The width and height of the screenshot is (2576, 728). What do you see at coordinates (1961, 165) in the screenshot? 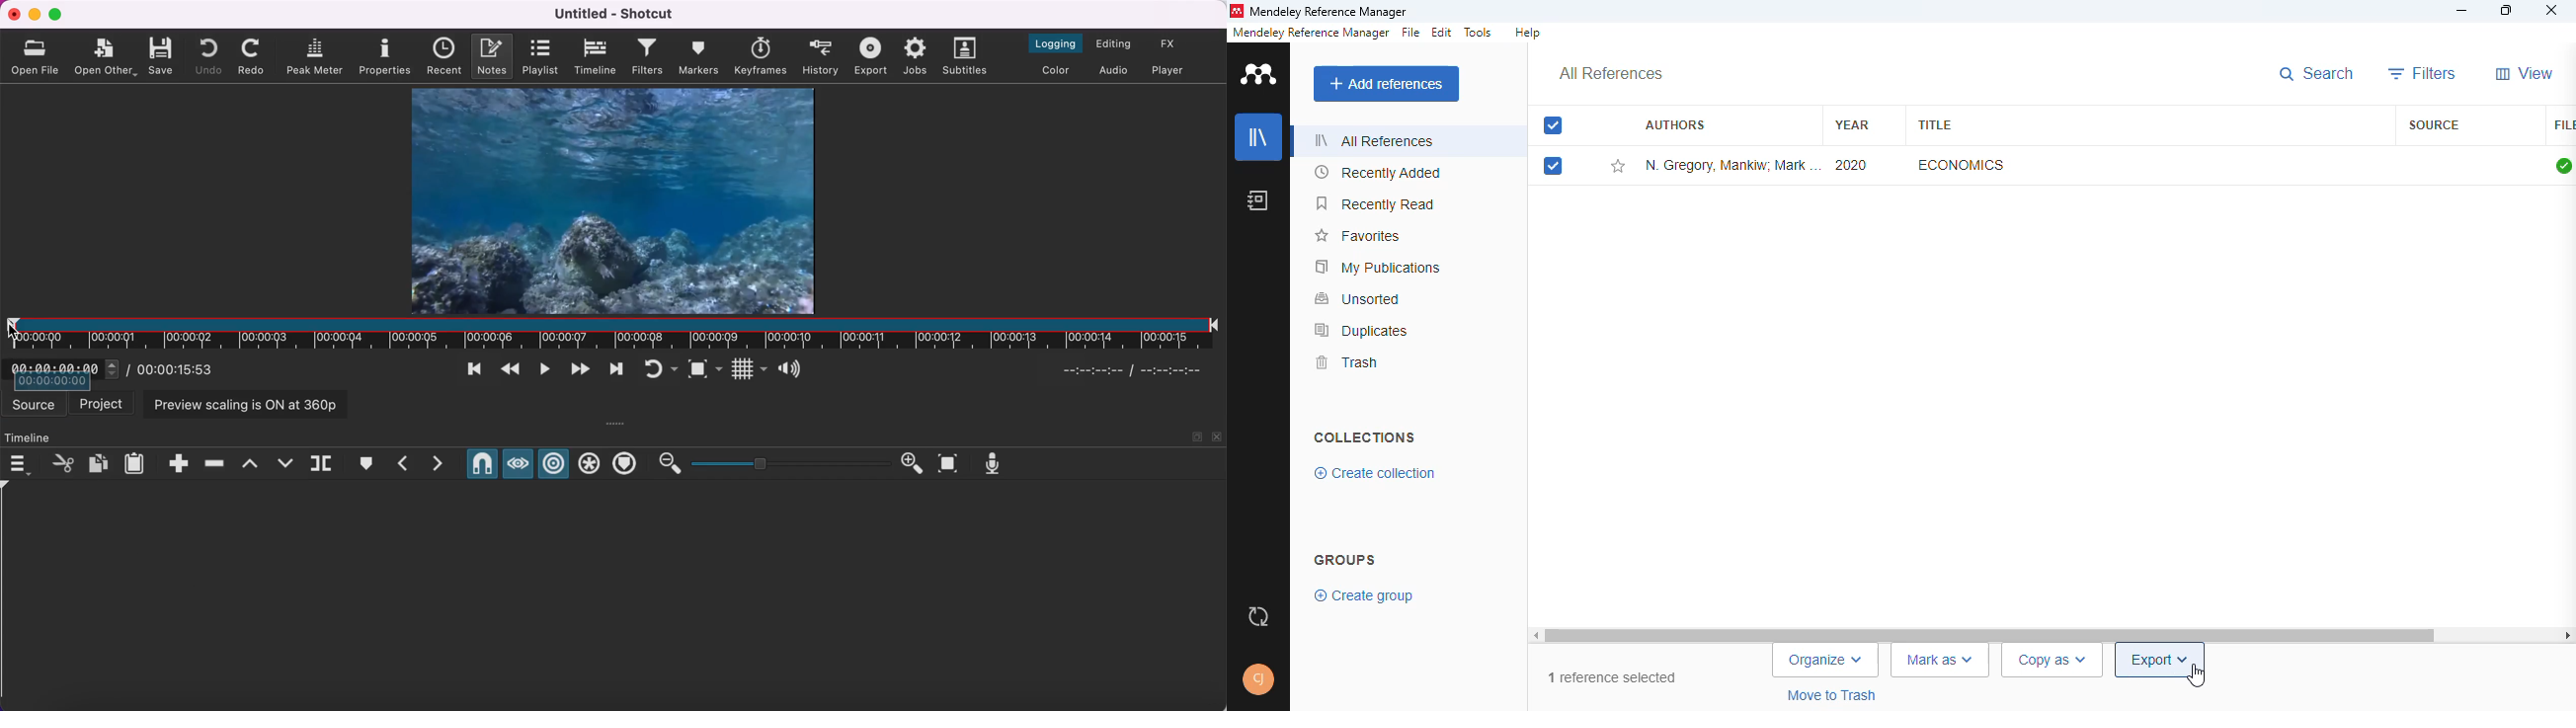
I see `economics` at bounding box center [1961, 165].